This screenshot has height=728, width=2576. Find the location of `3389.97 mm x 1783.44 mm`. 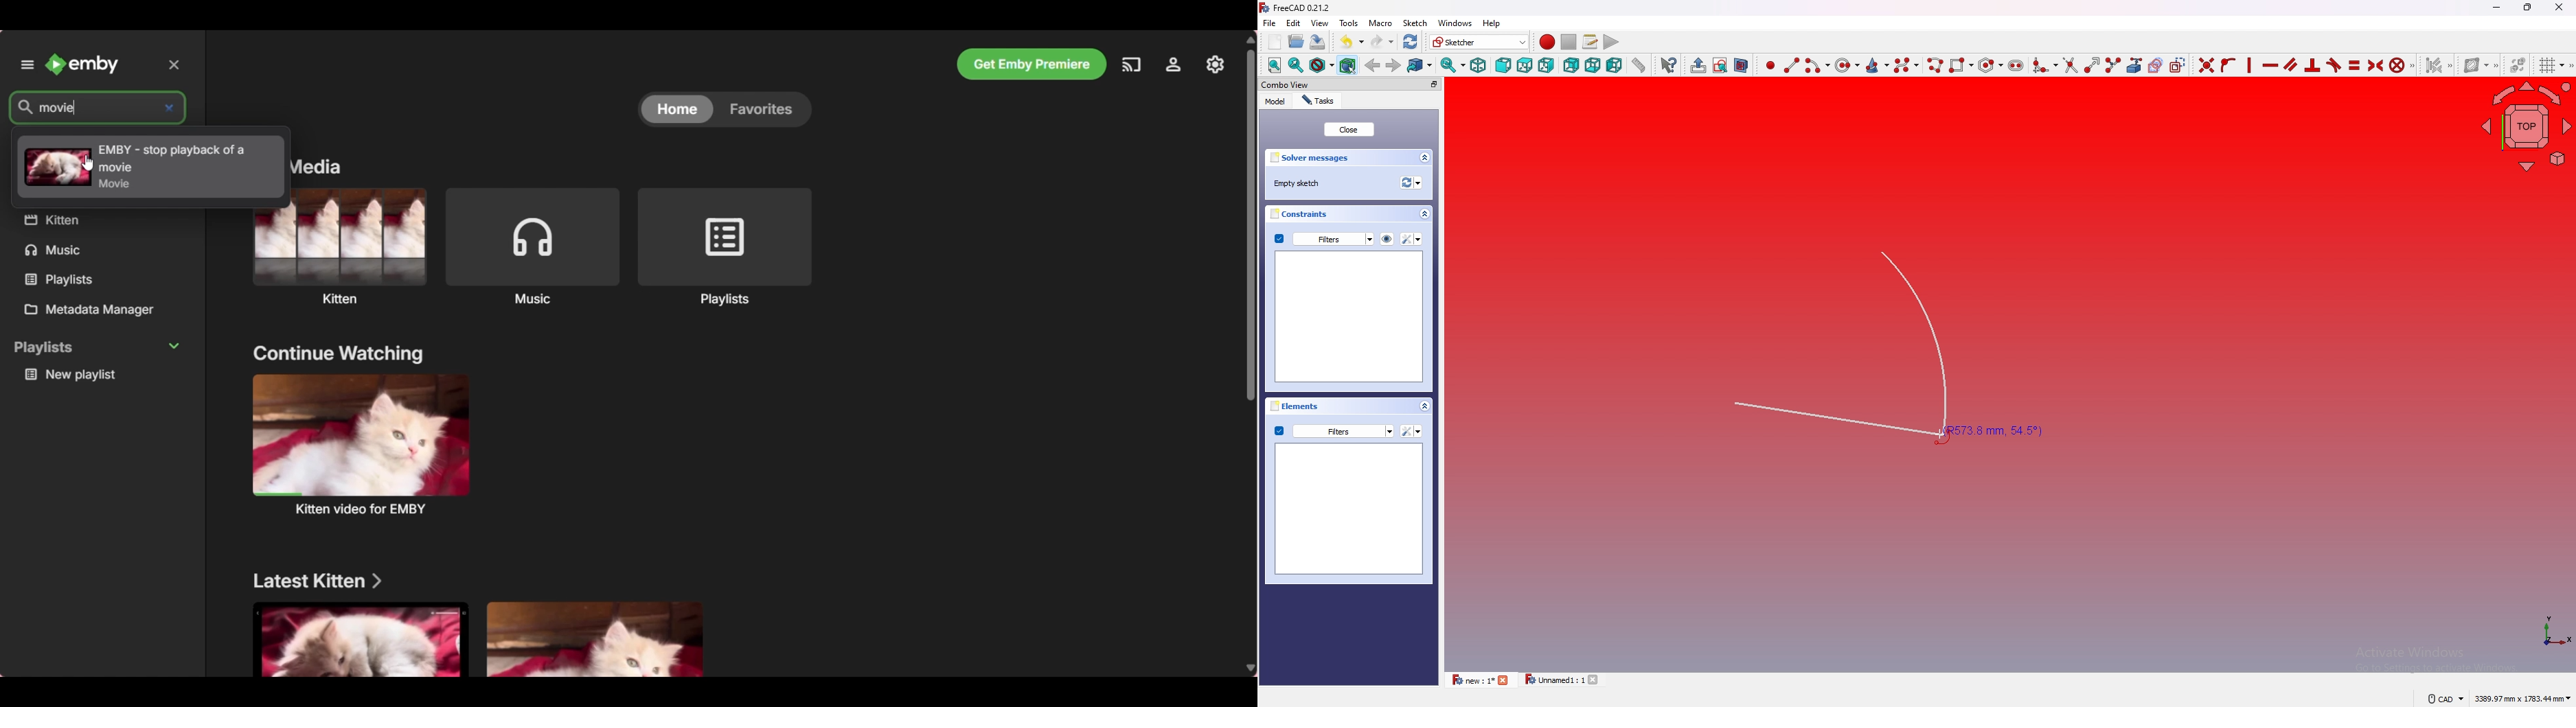

3389.97 mm x 1783.44 mm is located at coordinates (2522, 698).